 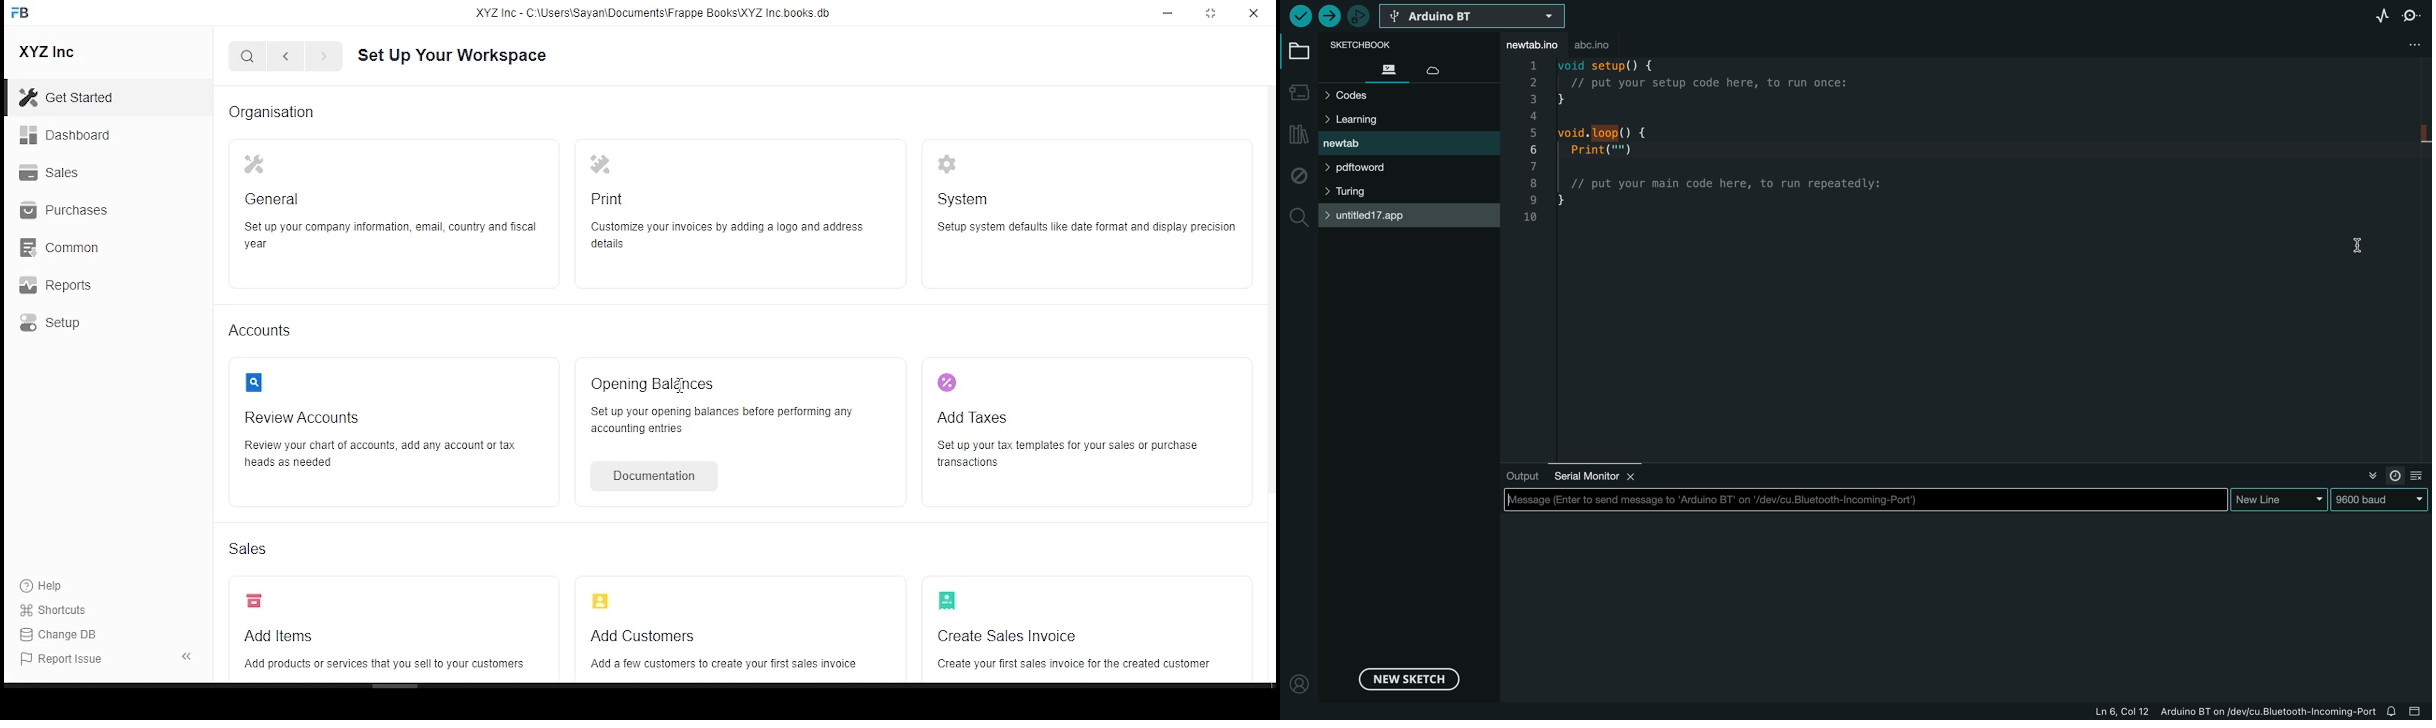 What do you see at coordinates (271, 330) in the screenshot?
I see `accounts` at bounding box center [271, 330].